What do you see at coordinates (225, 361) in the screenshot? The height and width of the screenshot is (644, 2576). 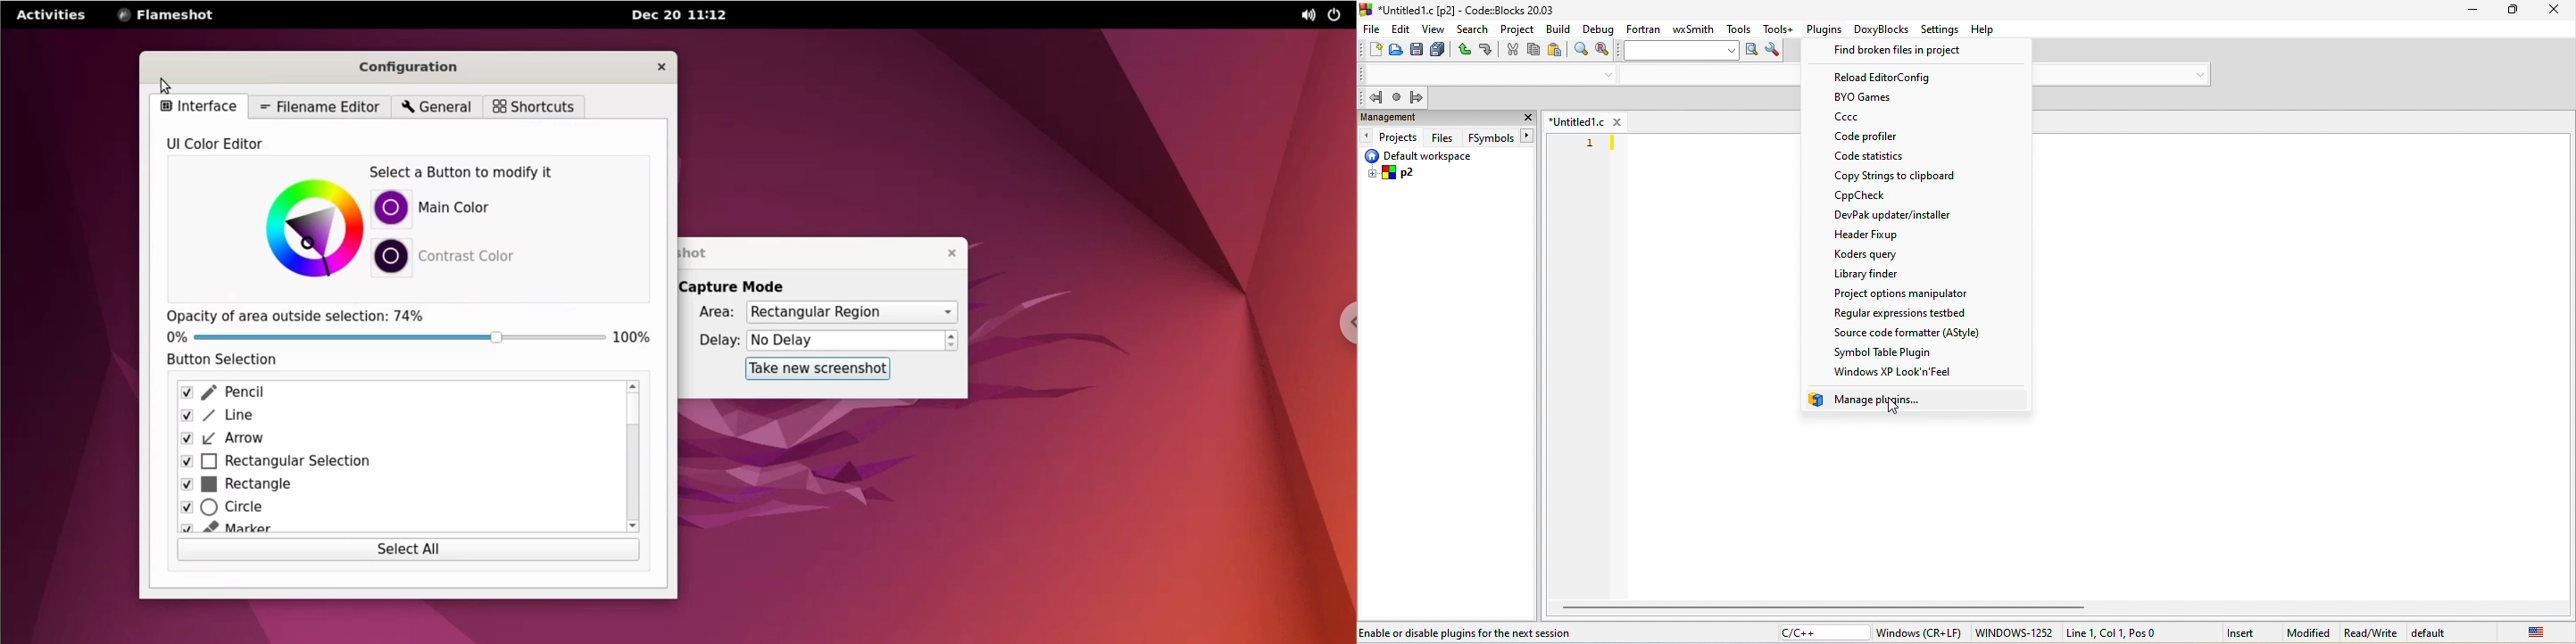 I see `button selection ` at bounding box center [225, 361].